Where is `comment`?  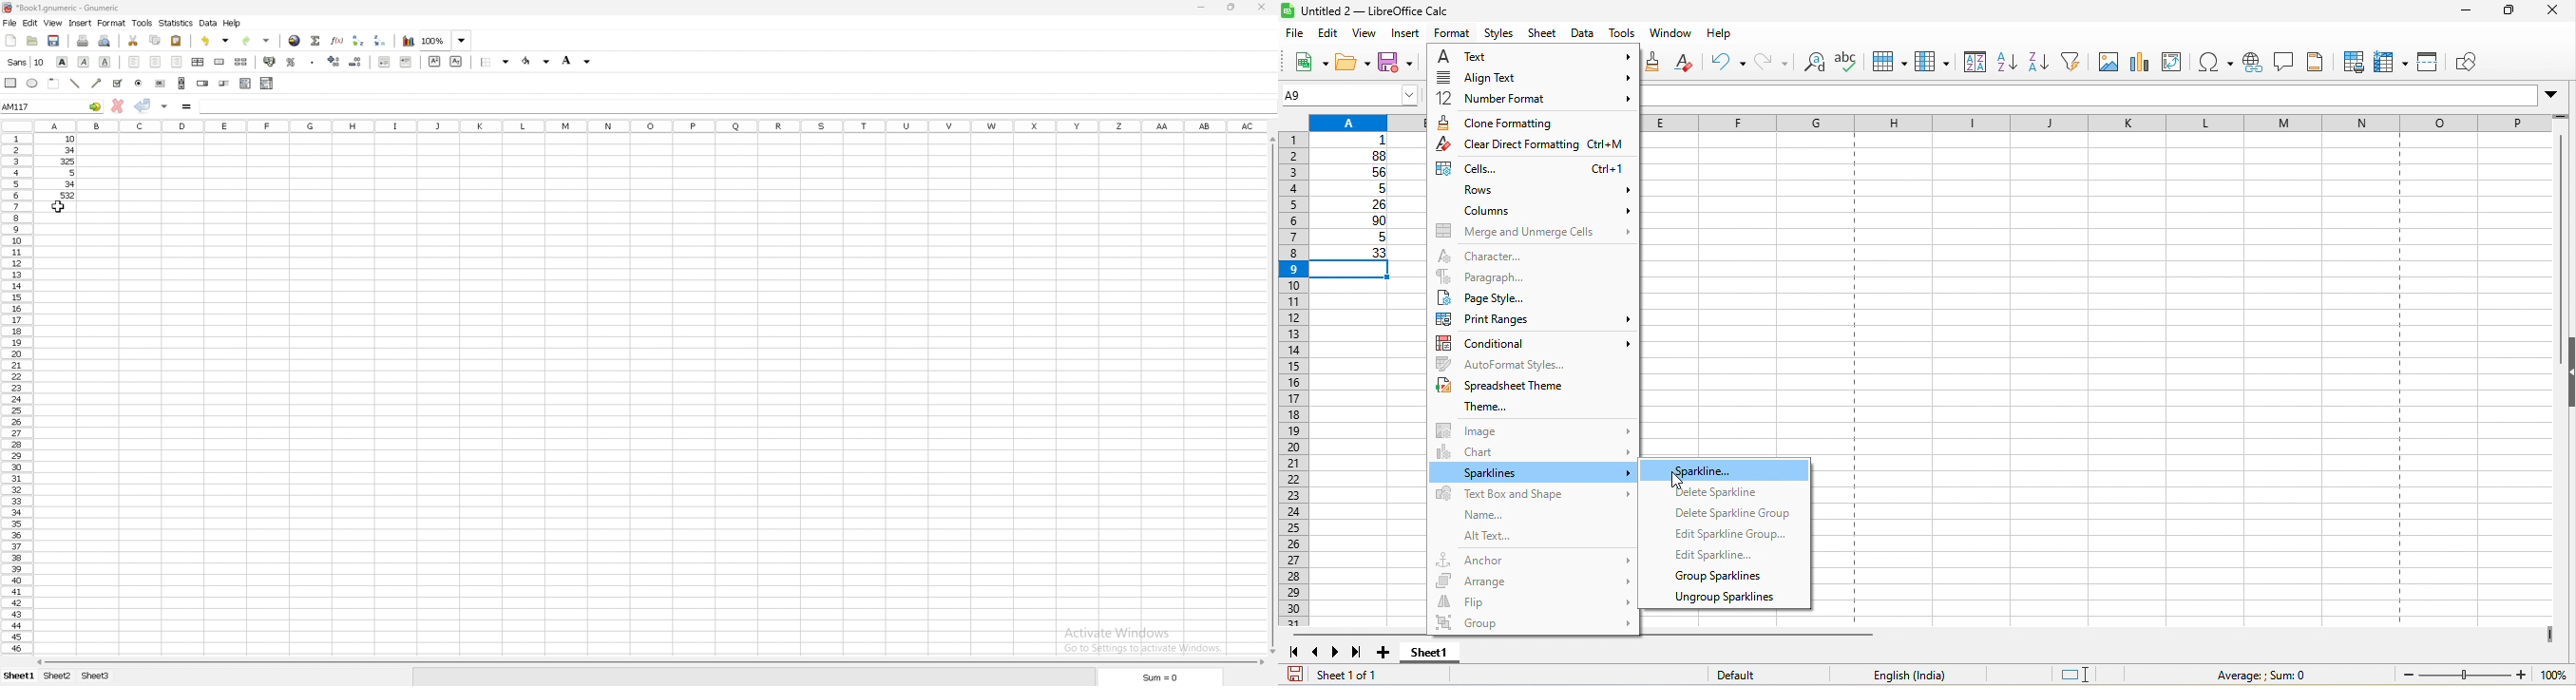
comment is located at coordinates (2283, 62).